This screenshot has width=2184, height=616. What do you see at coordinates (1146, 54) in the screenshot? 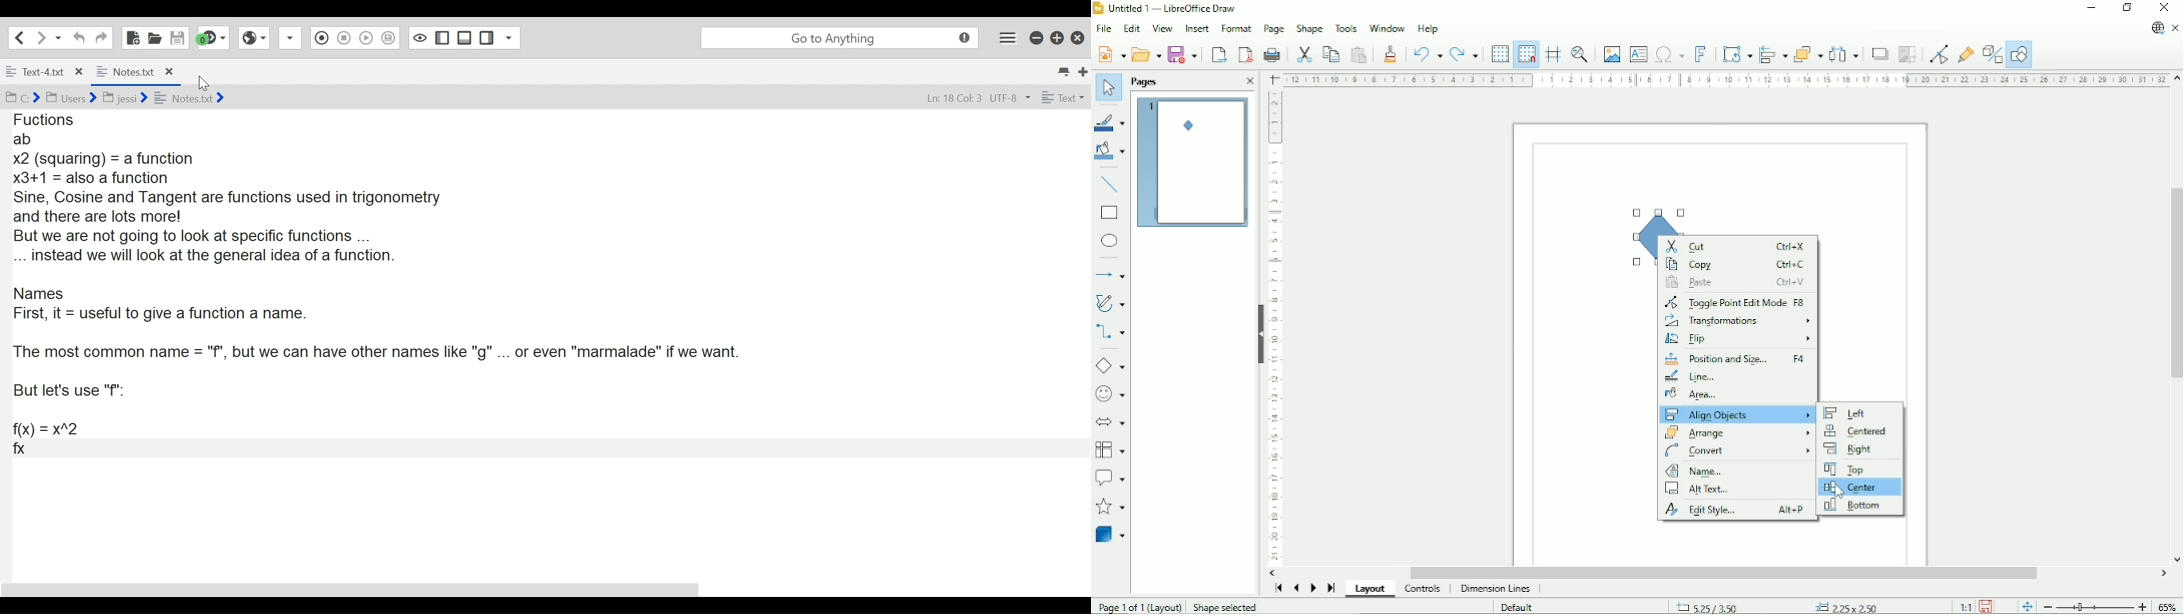
I see `Open ` at bounding box center [1146, 54].